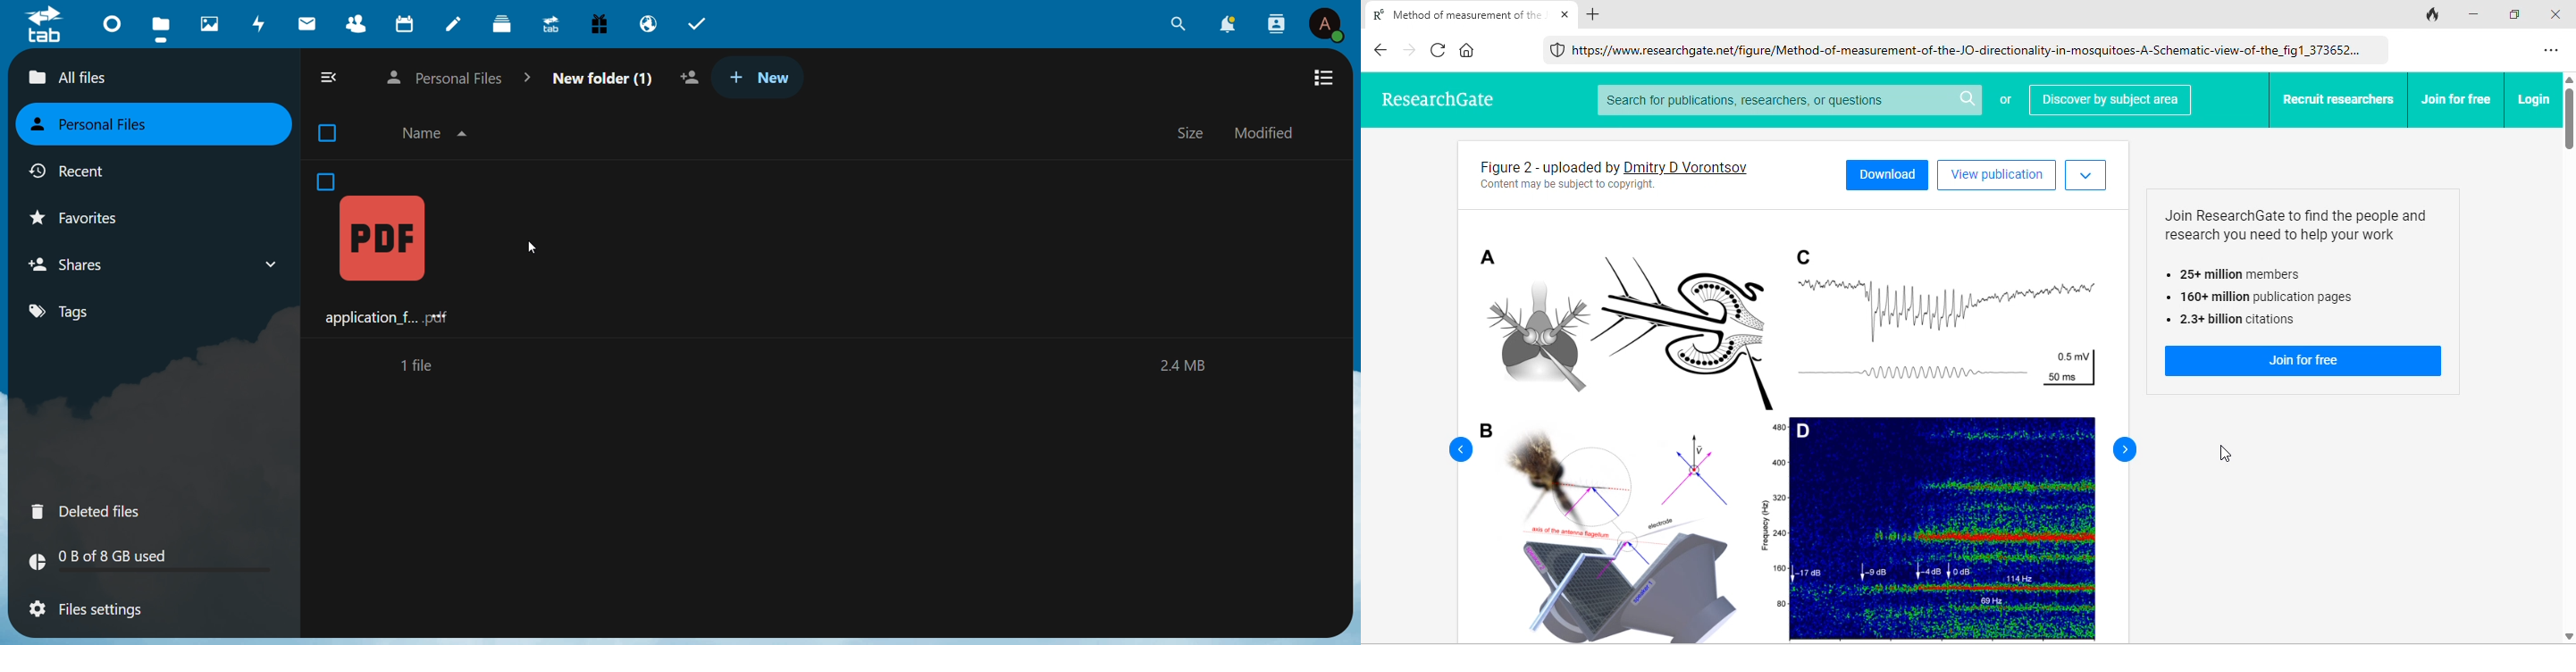 The height and width of the screenshot is (672, 2576). Describe the element at coordinates (1452, 101) in the screenshot. I see `research gate` at that location.